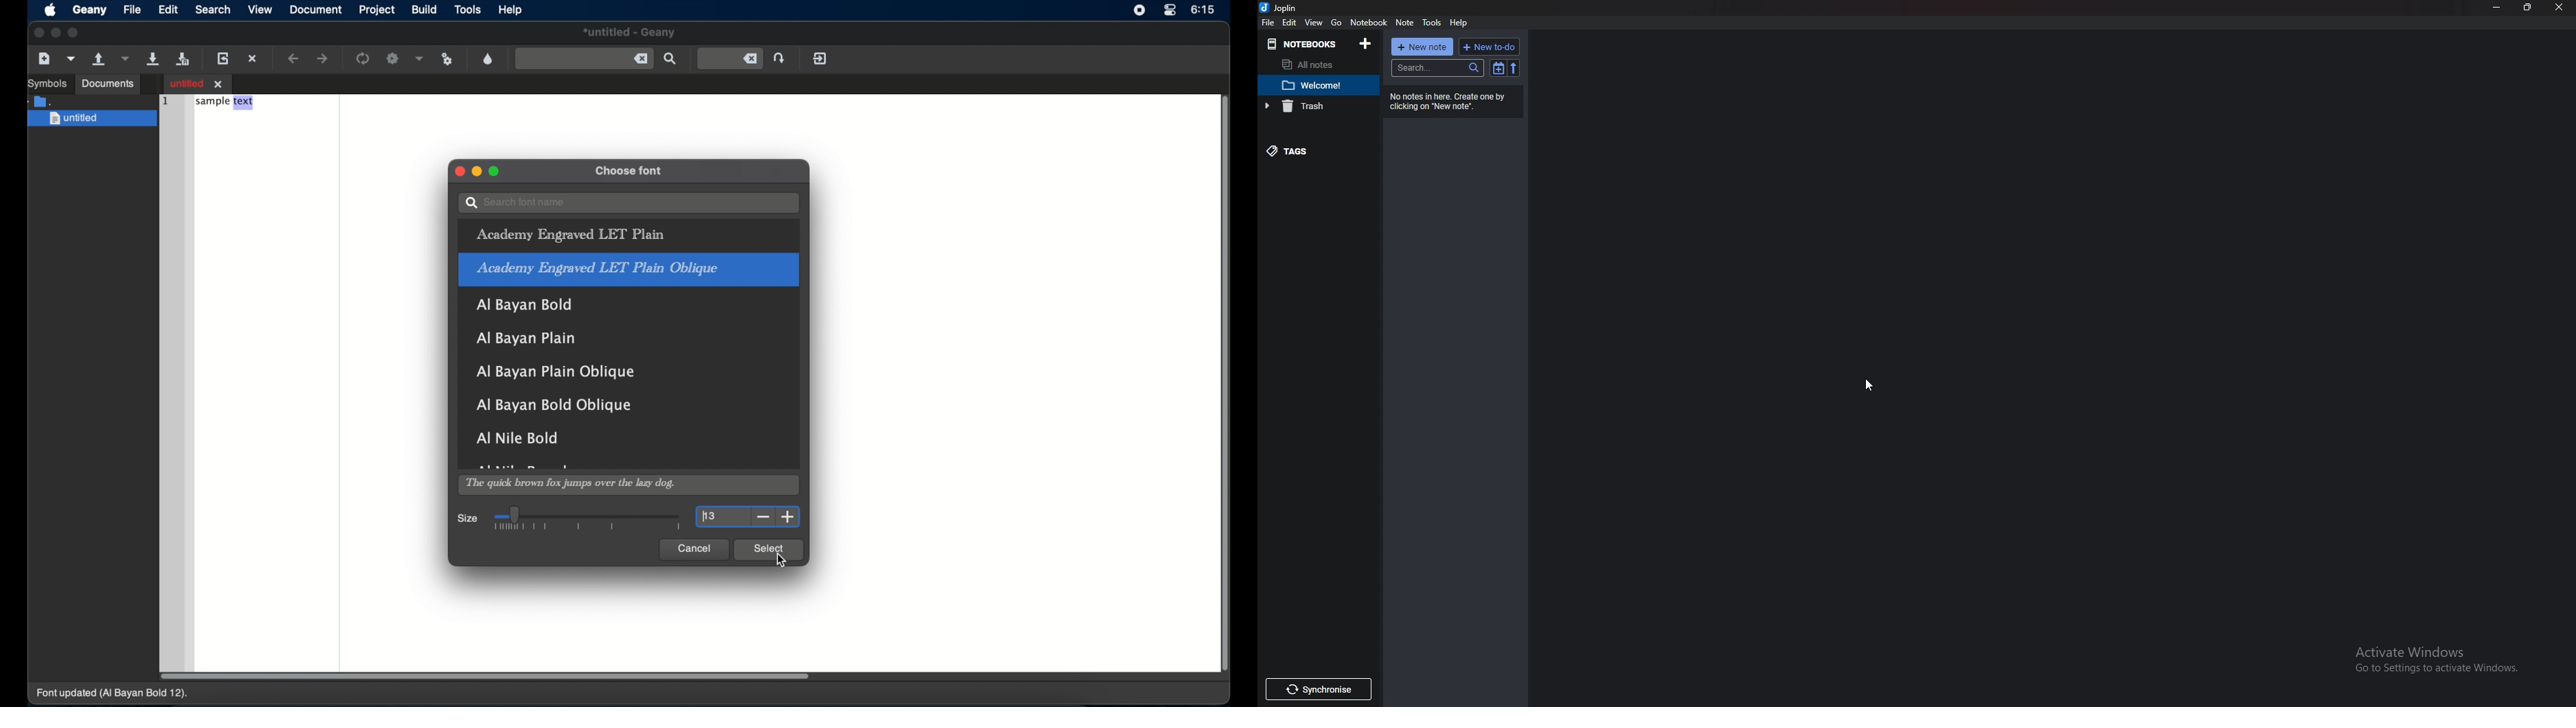  What do you see at coordinates (469, 10) in the screenshot?
I see `tools` at bounding box center [469, 10].